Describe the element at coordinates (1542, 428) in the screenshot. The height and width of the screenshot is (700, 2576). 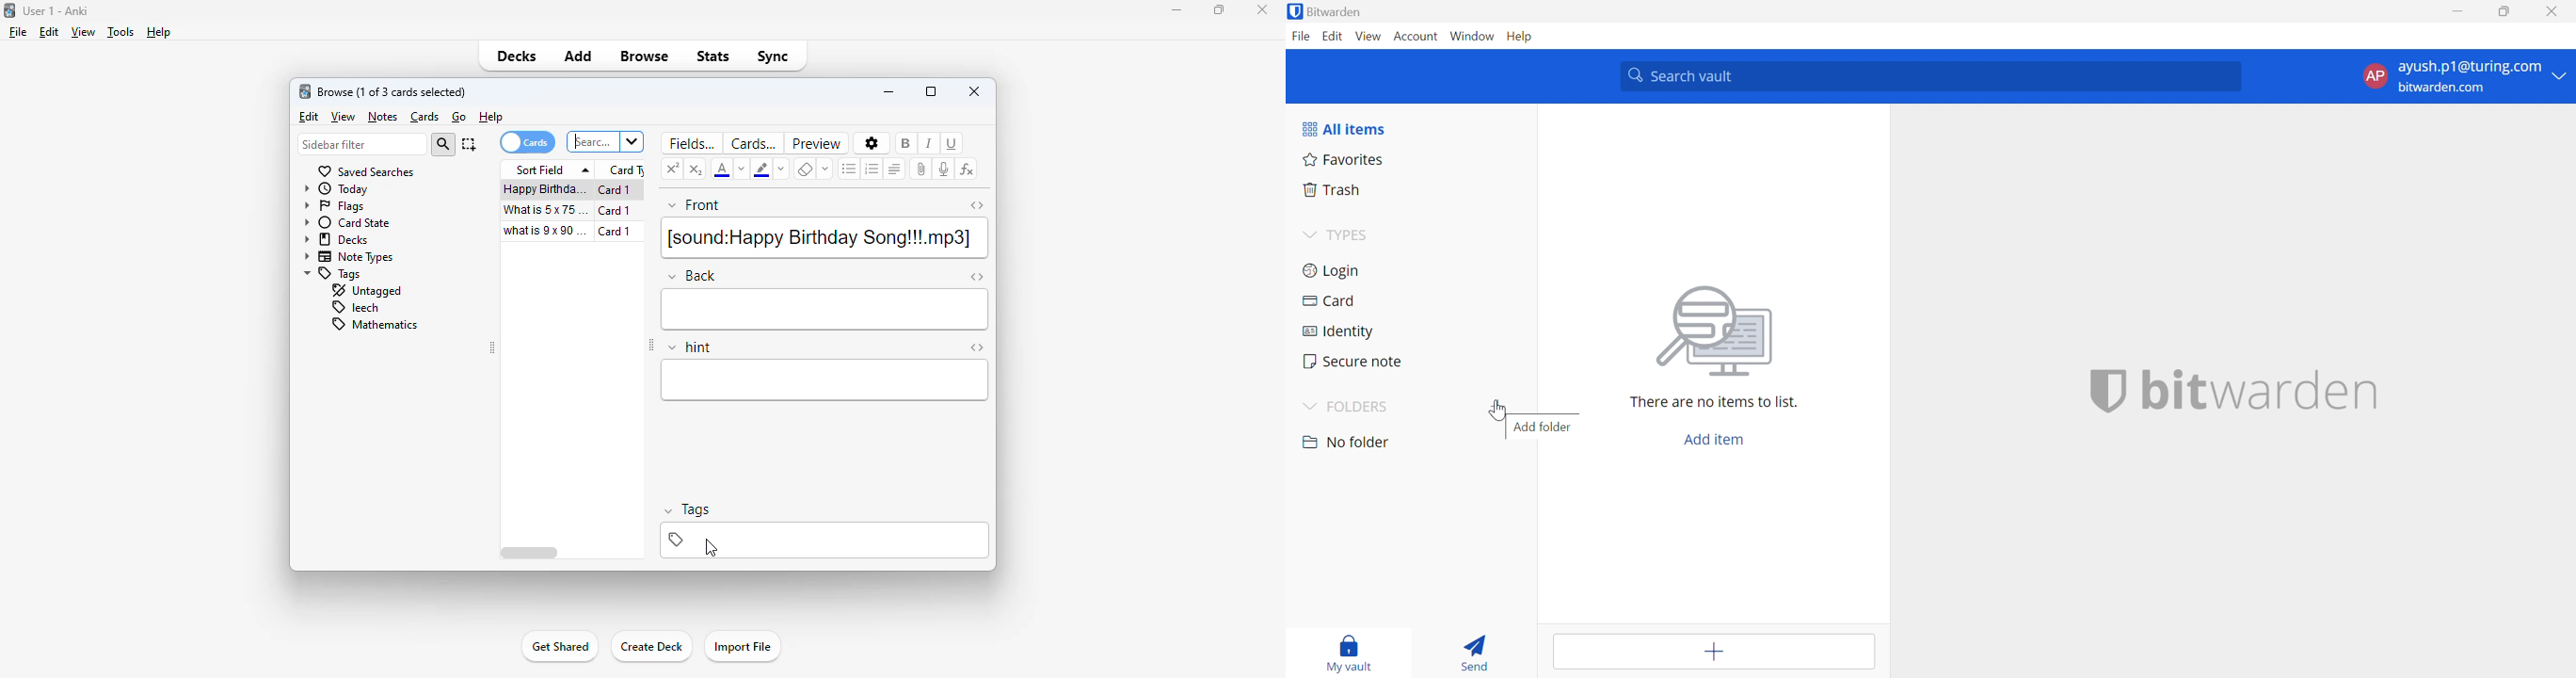
I see `Add folder` at that location.